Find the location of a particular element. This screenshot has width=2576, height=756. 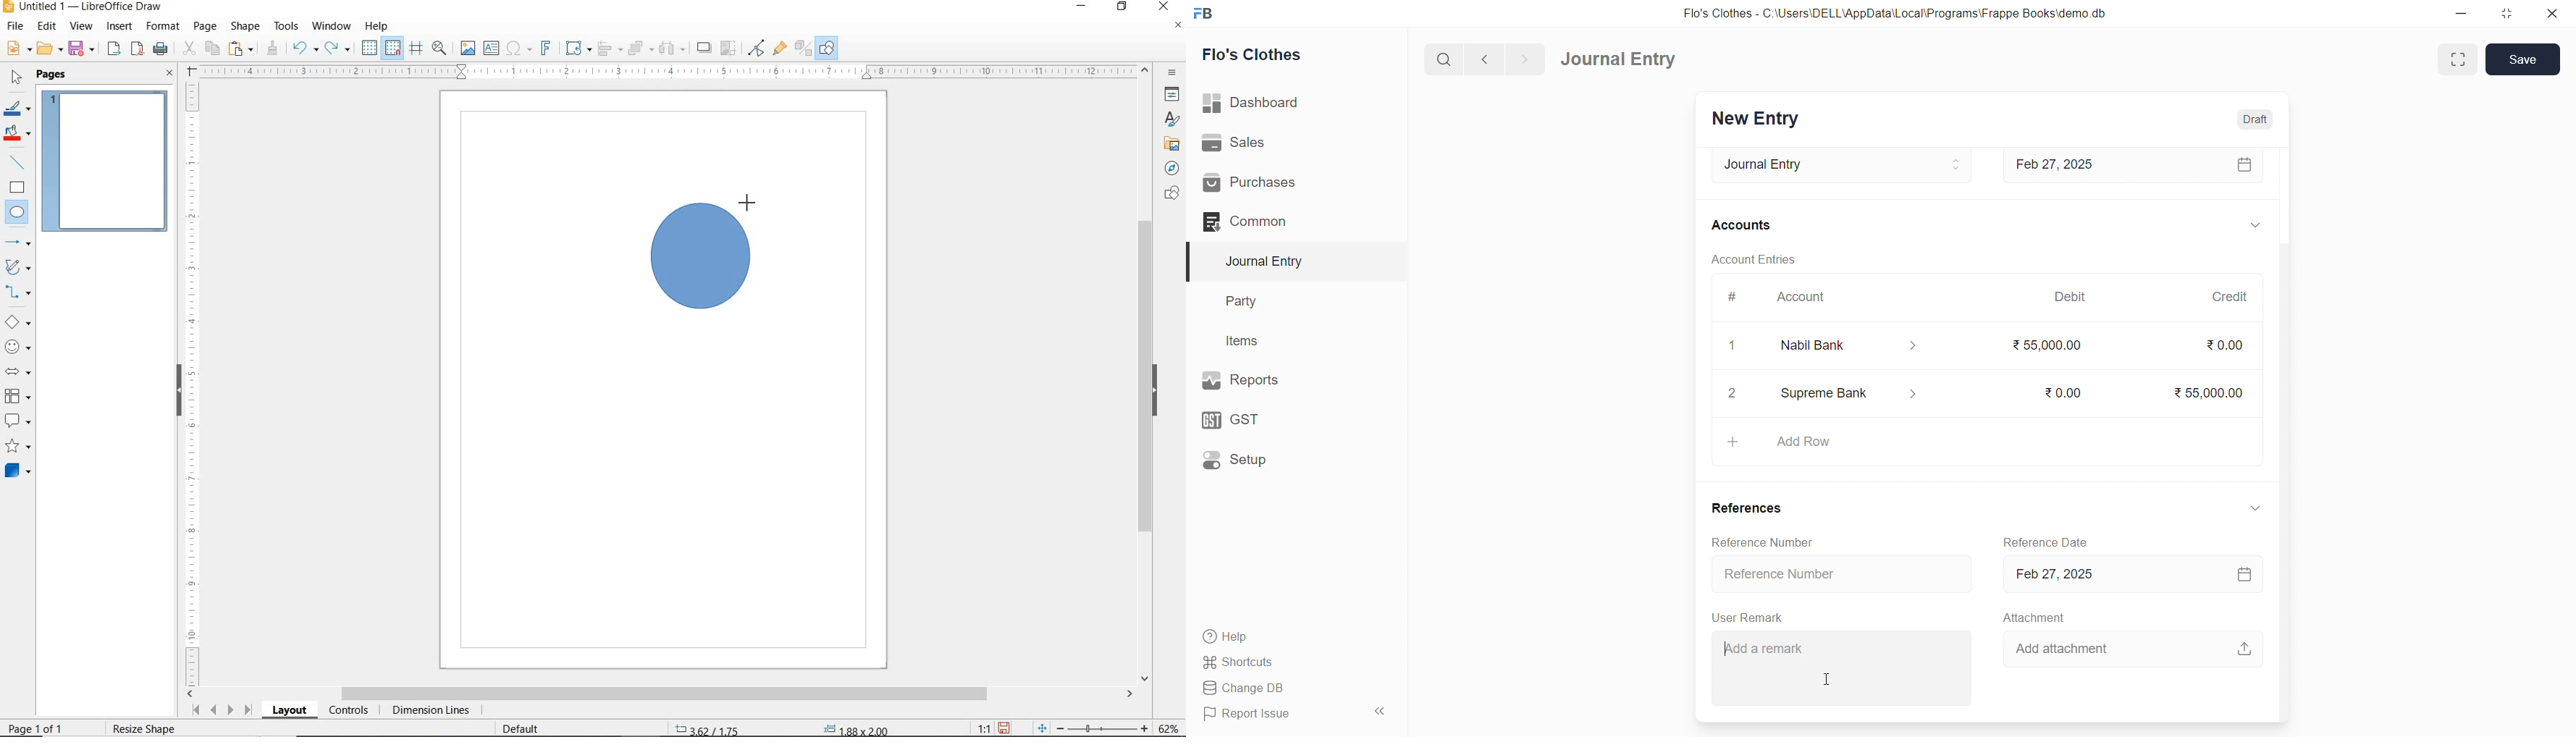

DRAWNING CIRCLE is located at coordinates (703, 258).